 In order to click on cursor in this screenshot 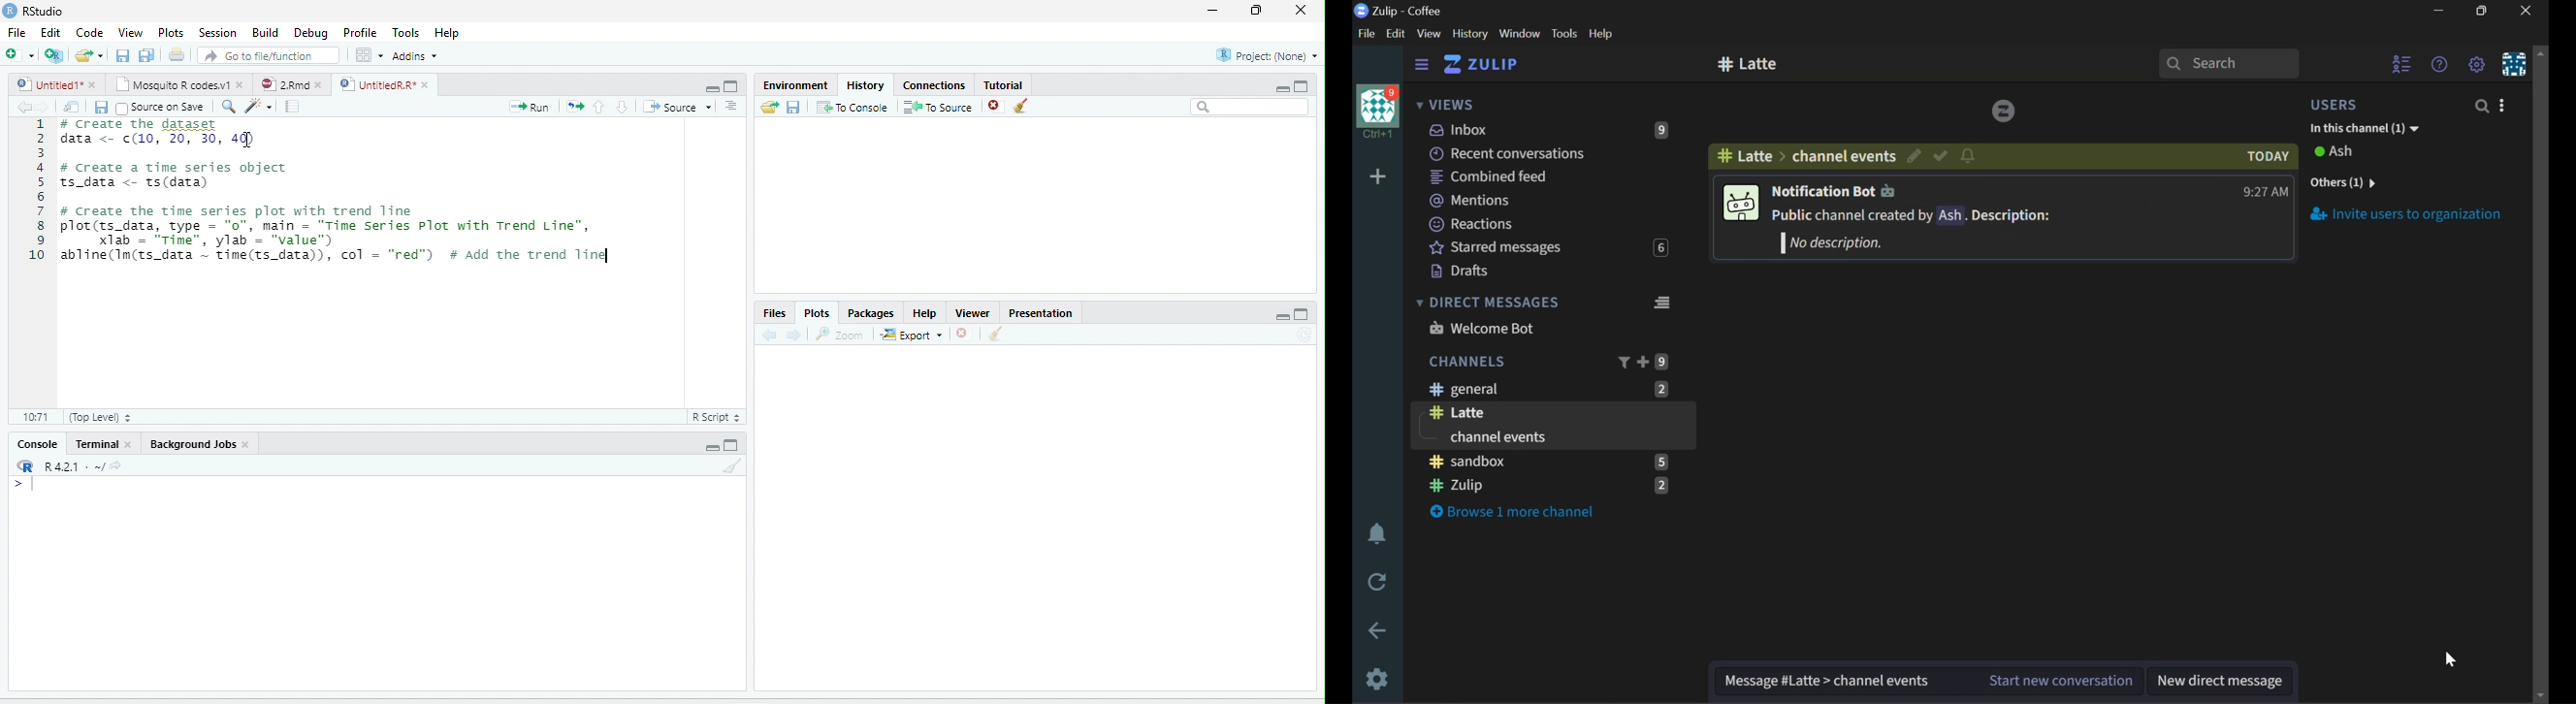, I will do `click(246, 140)`.